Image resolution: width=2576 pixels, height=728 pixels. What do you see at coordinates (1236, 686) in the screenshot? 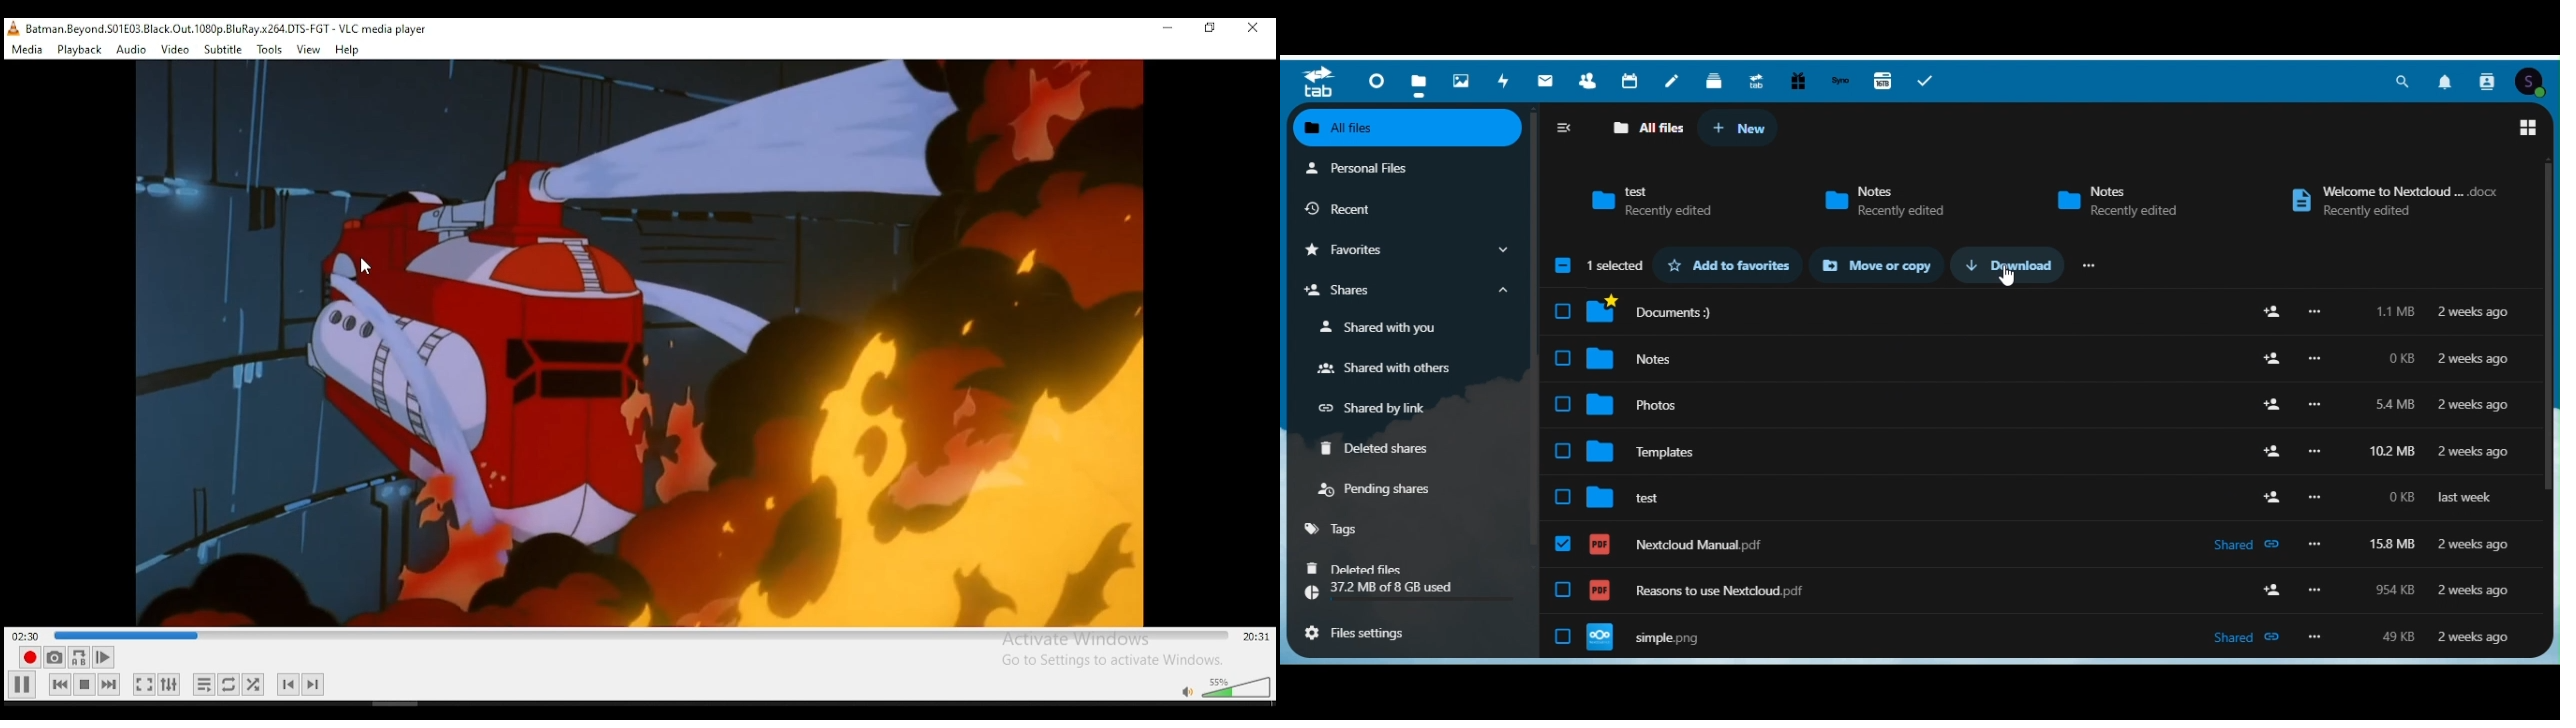
I see `volume` at bounding box center [1236, 686].